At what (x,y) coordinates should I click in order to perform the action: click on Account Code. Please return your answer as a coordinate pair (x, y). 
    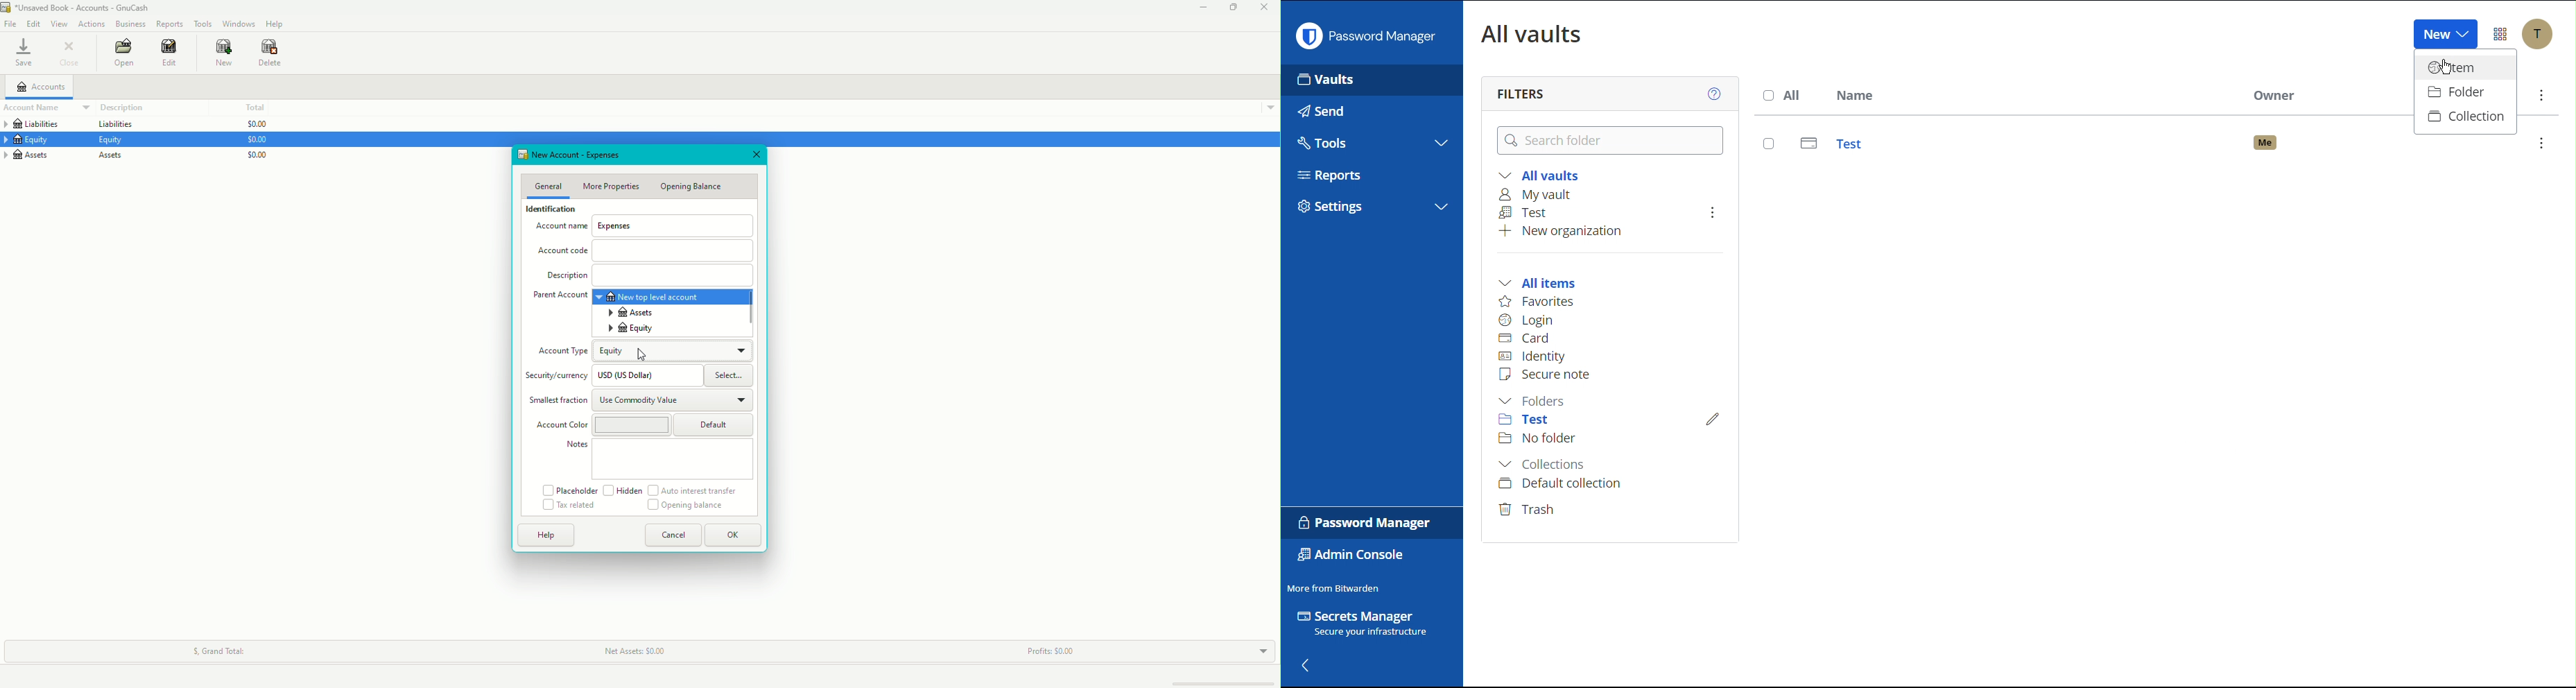
    Looking at the image, I should click on (646, 250).